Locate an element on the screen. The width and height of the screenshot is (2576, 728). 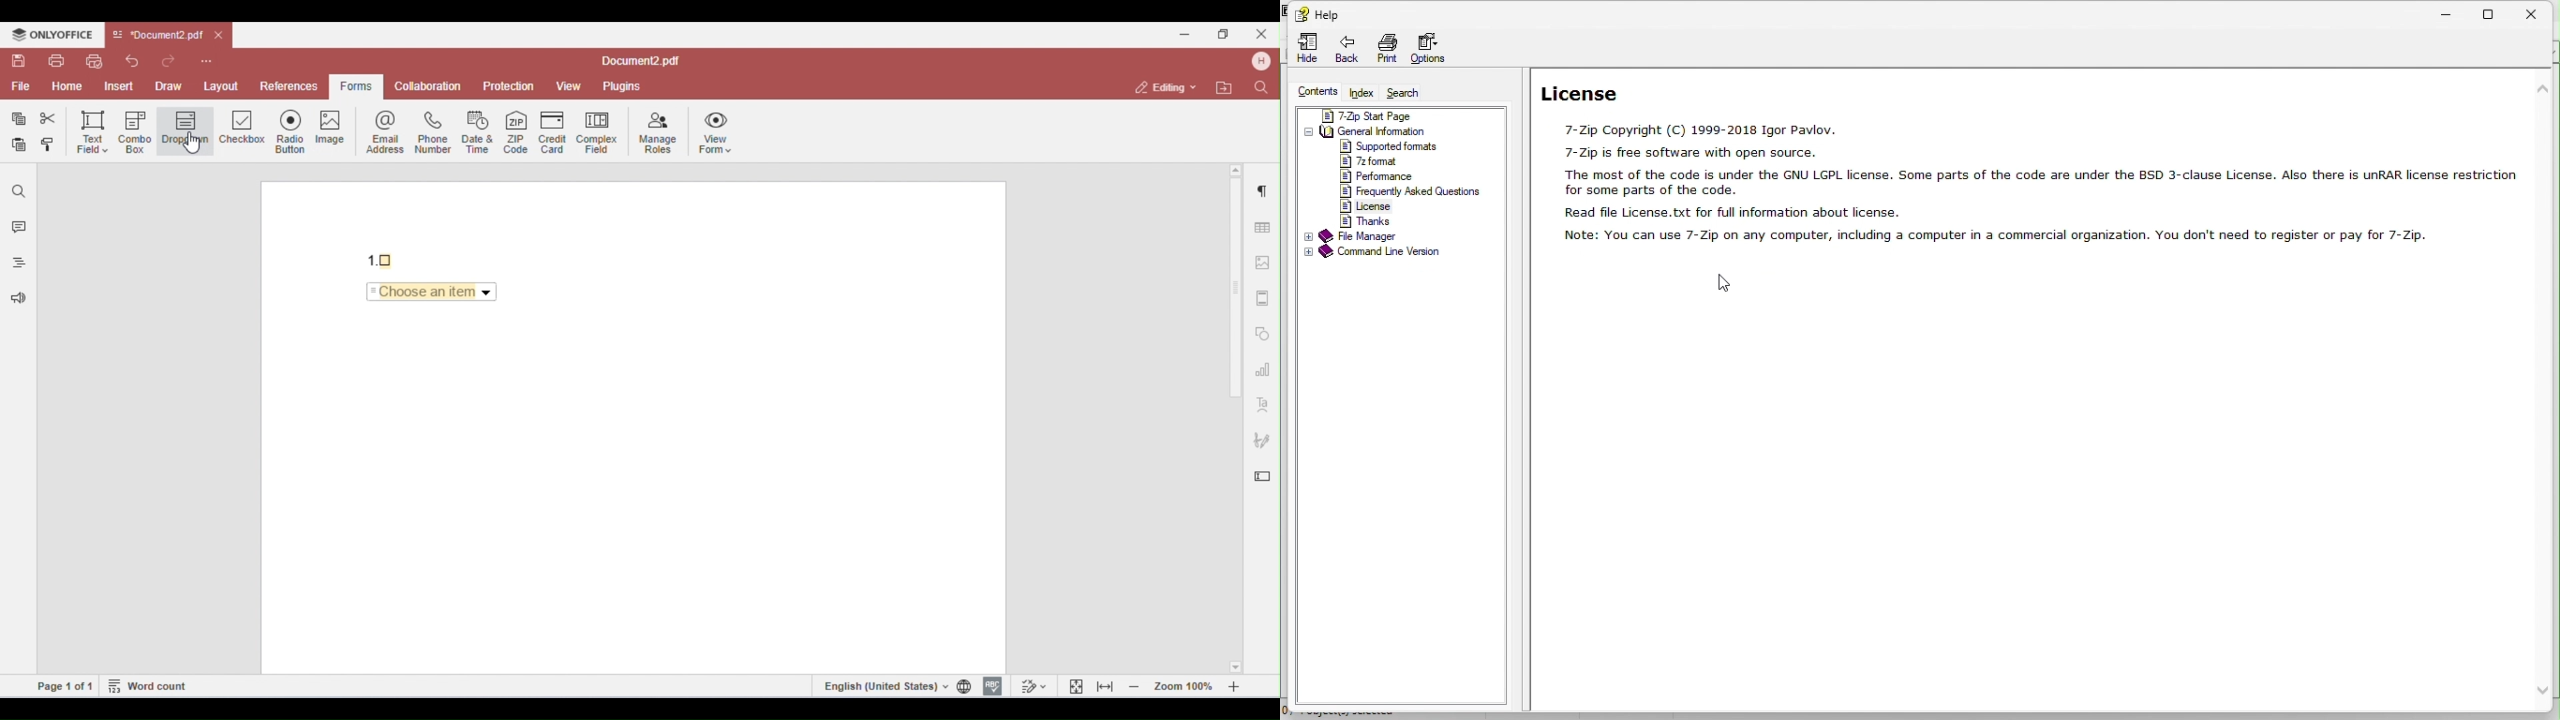
Command line version is located at coordinates (1374, 253).